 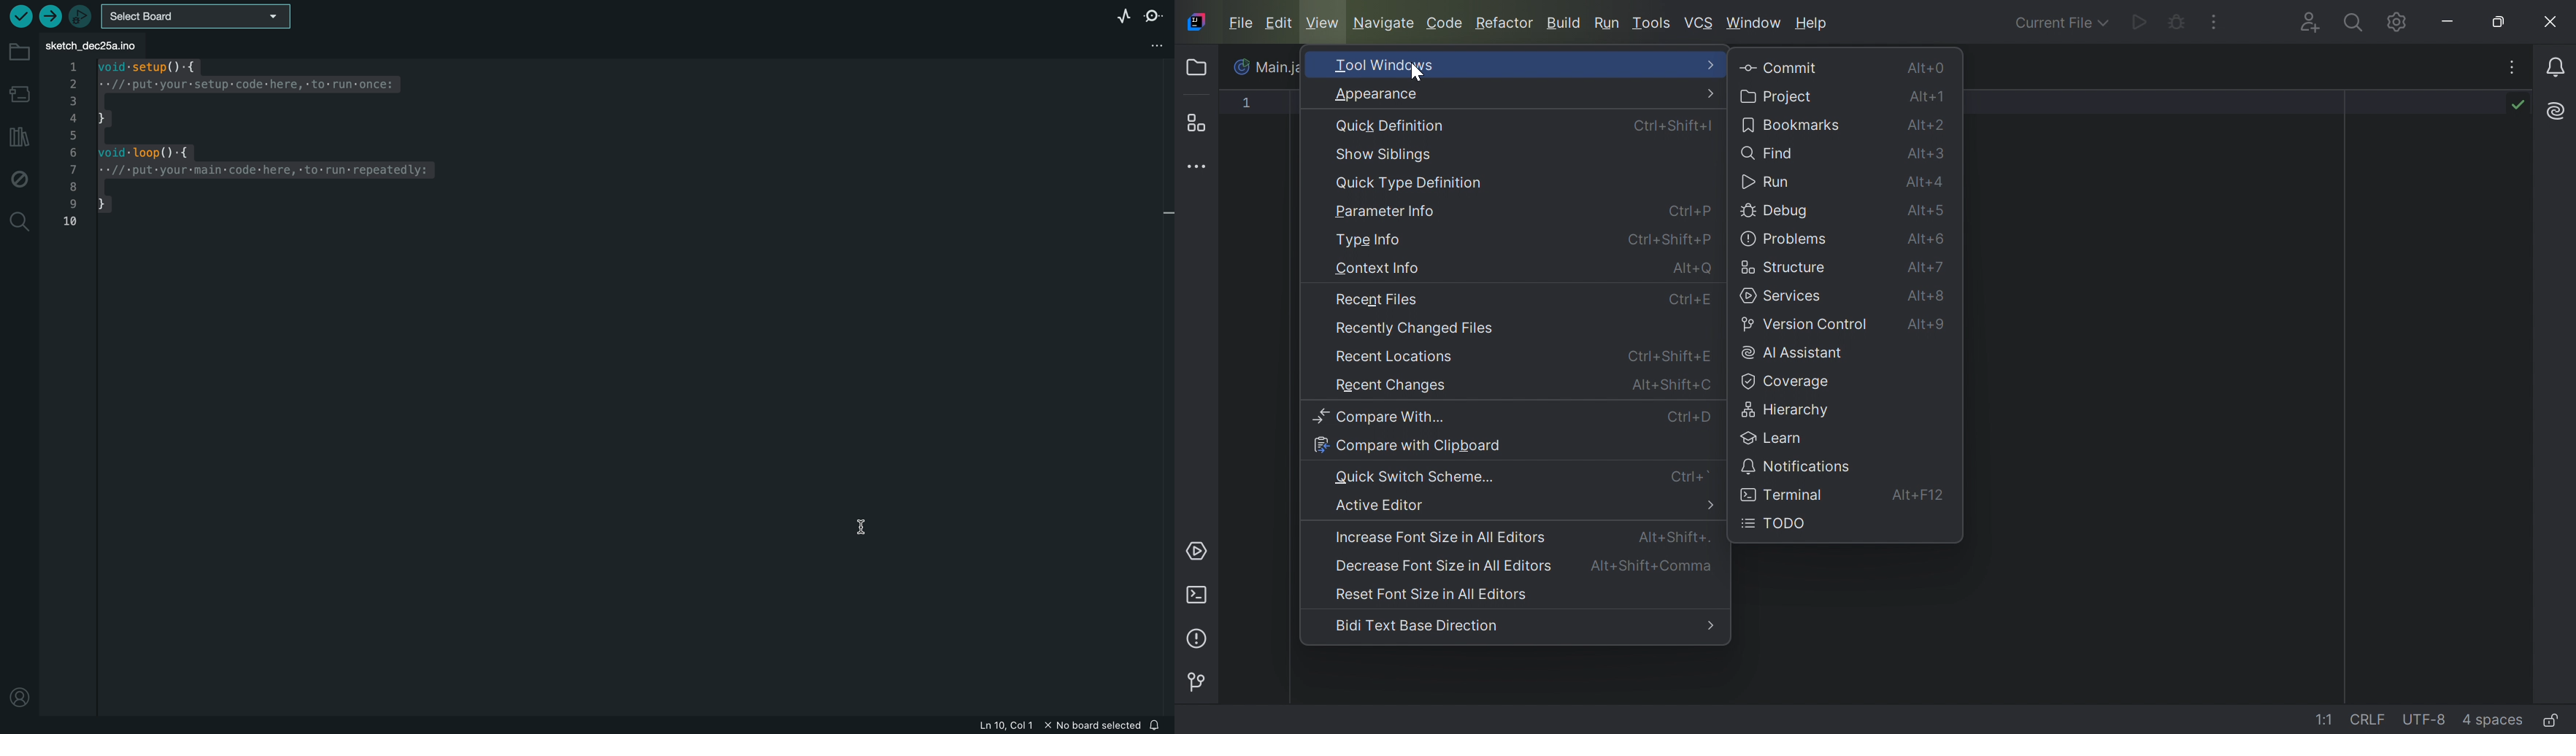 I want to click on Alt+6, so click(x=1926, y=240).